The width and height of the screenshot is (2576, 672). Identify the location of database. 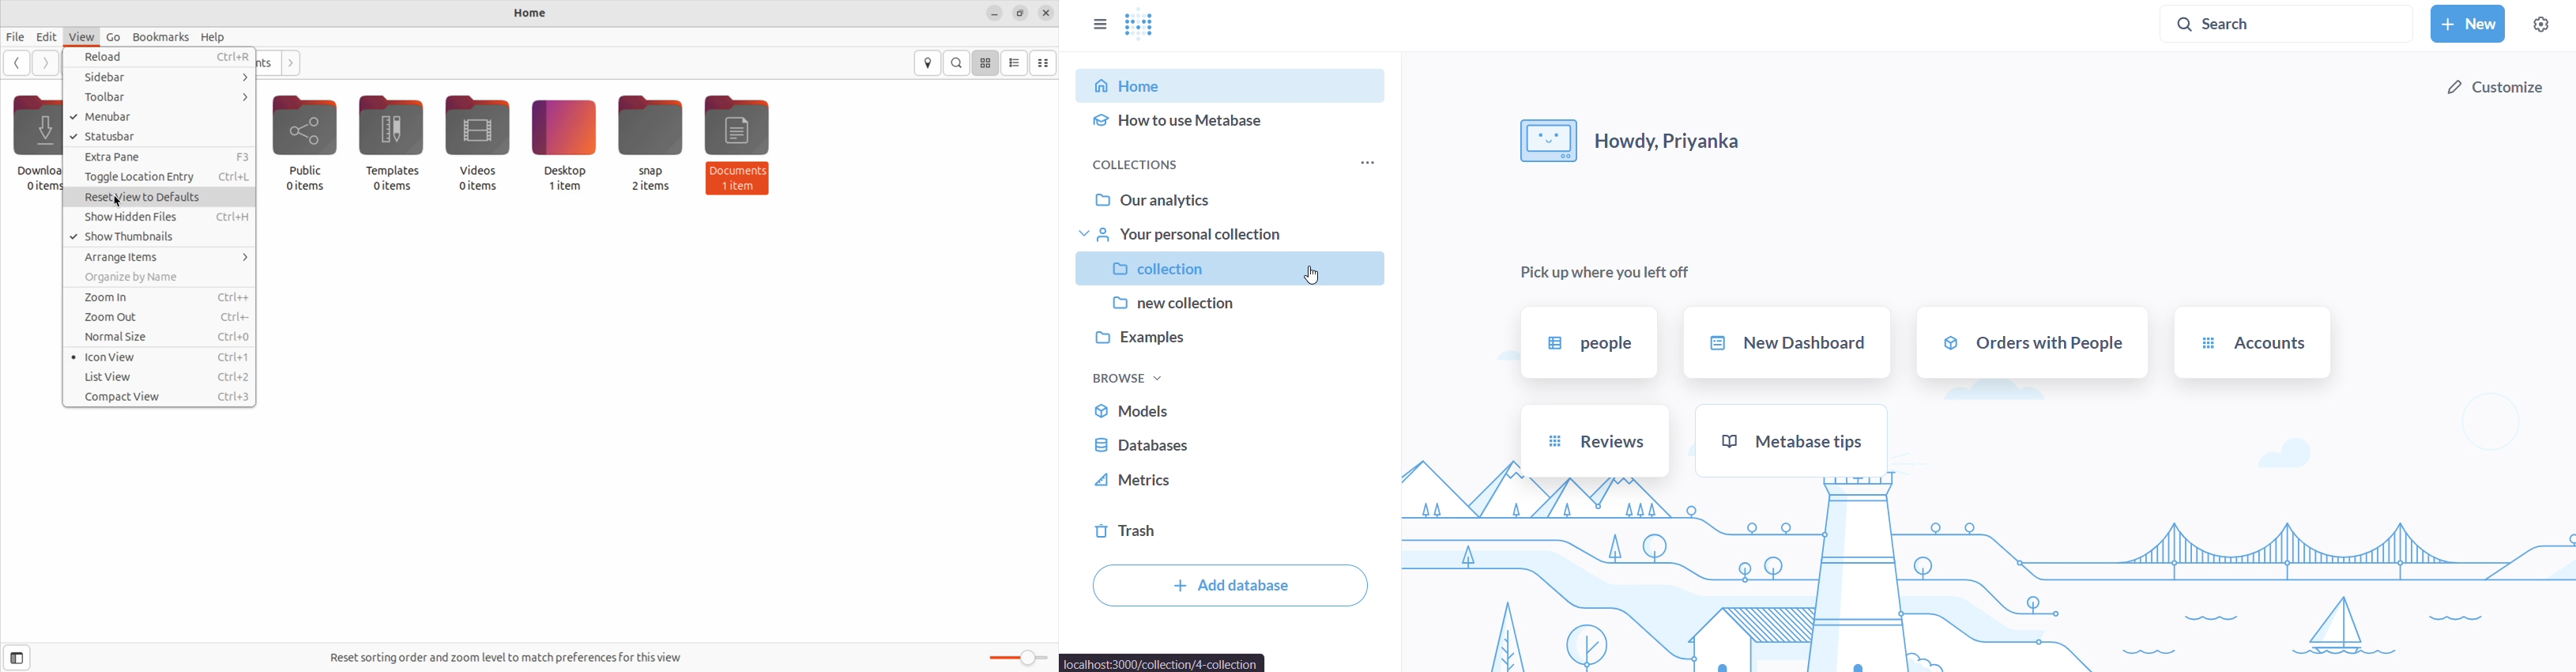
(1231, 447).